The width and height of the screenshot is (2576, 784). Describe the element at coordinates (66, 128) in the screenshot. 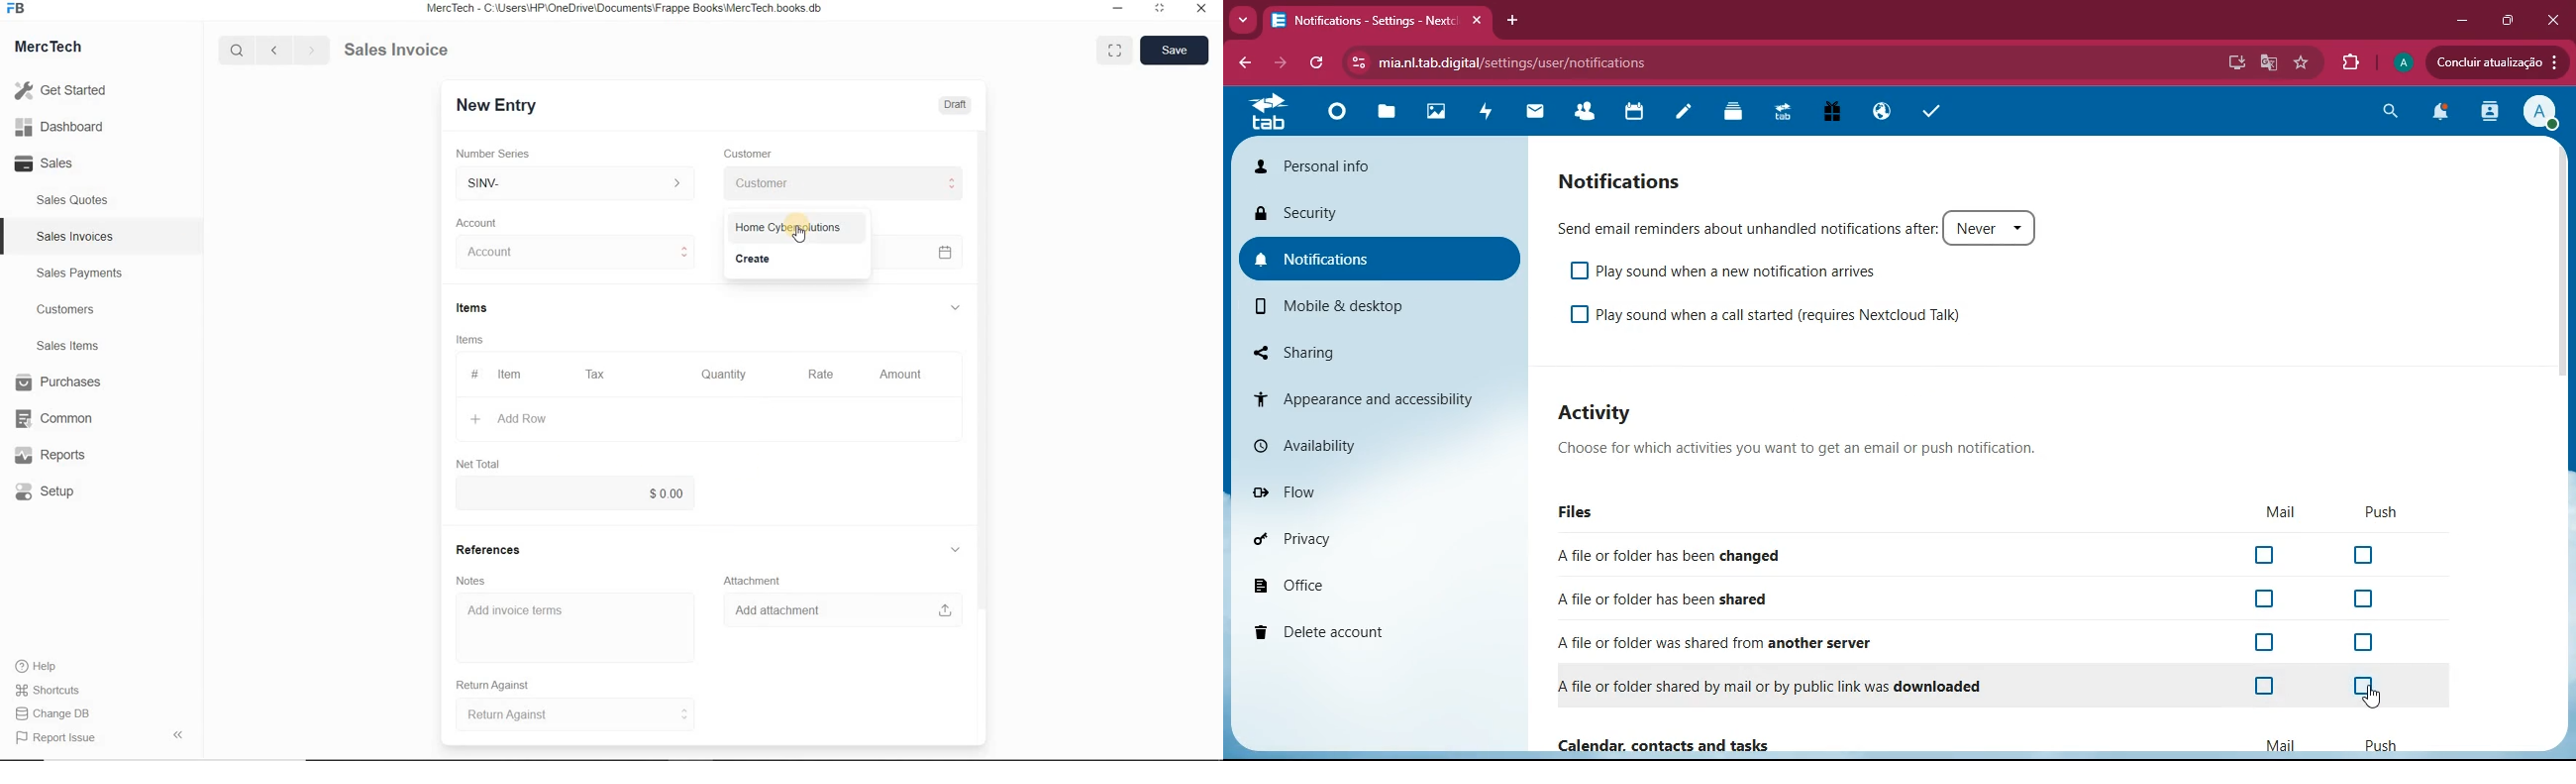

I see `Dashboard` at that location.